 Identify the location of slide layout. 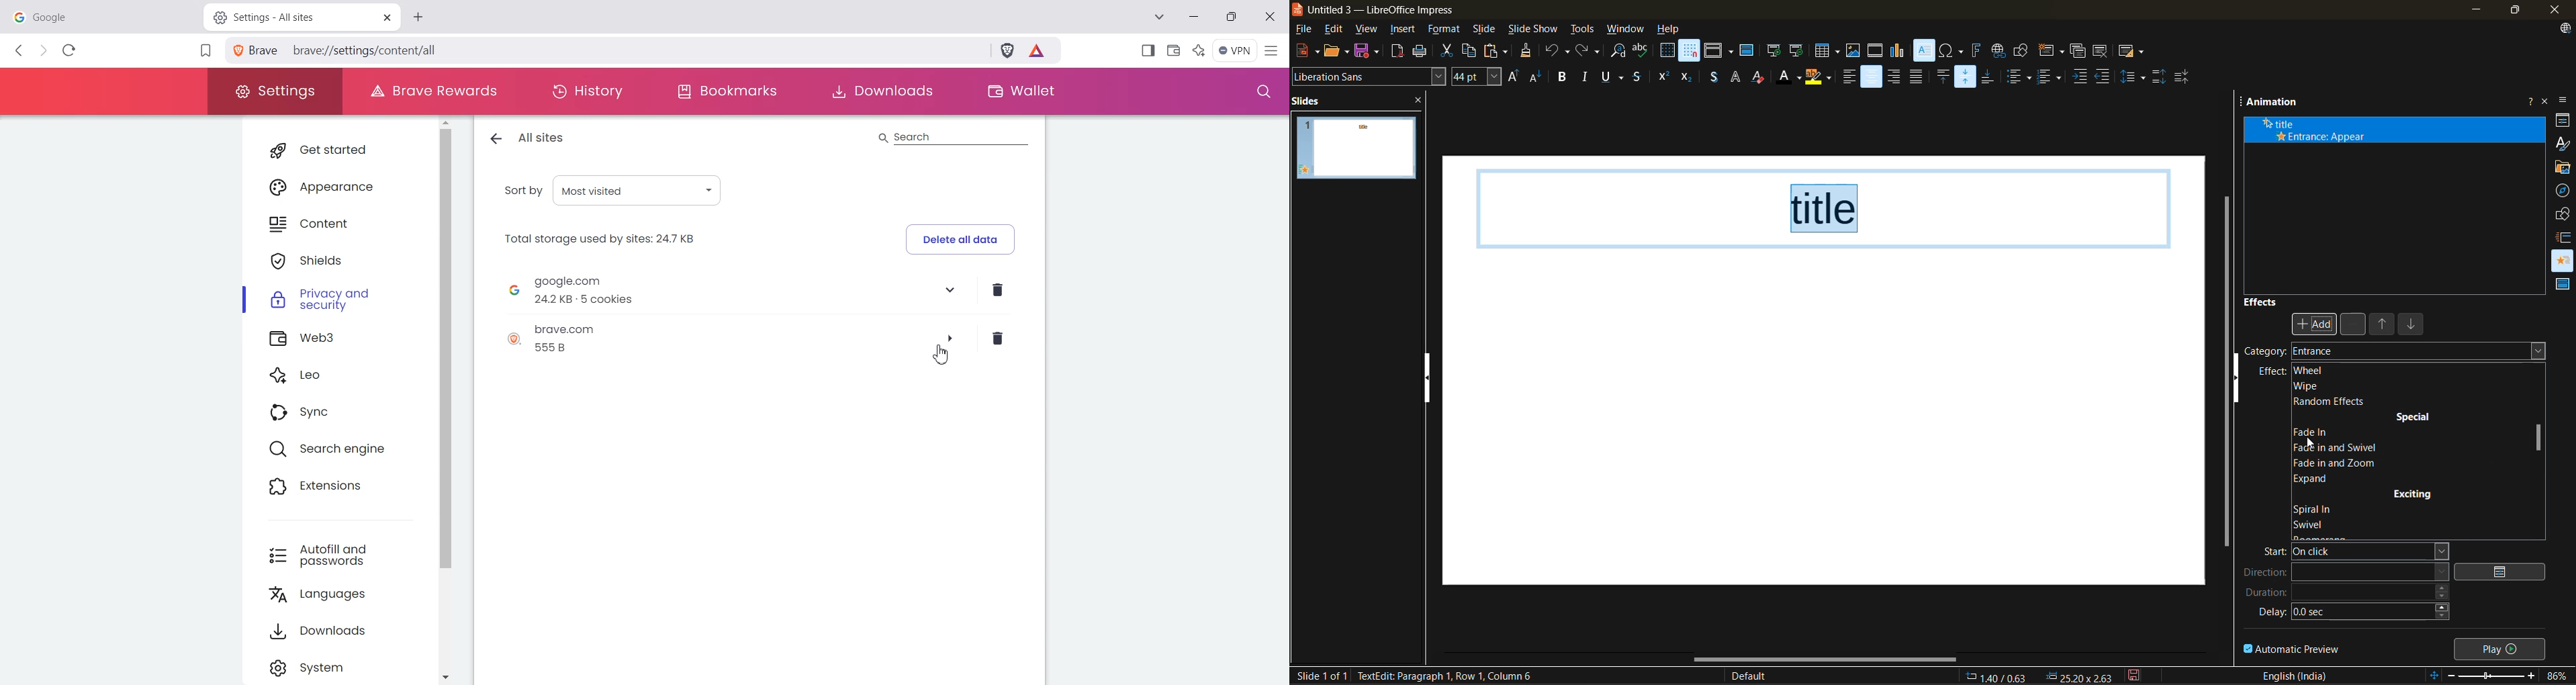
(2132, 54).